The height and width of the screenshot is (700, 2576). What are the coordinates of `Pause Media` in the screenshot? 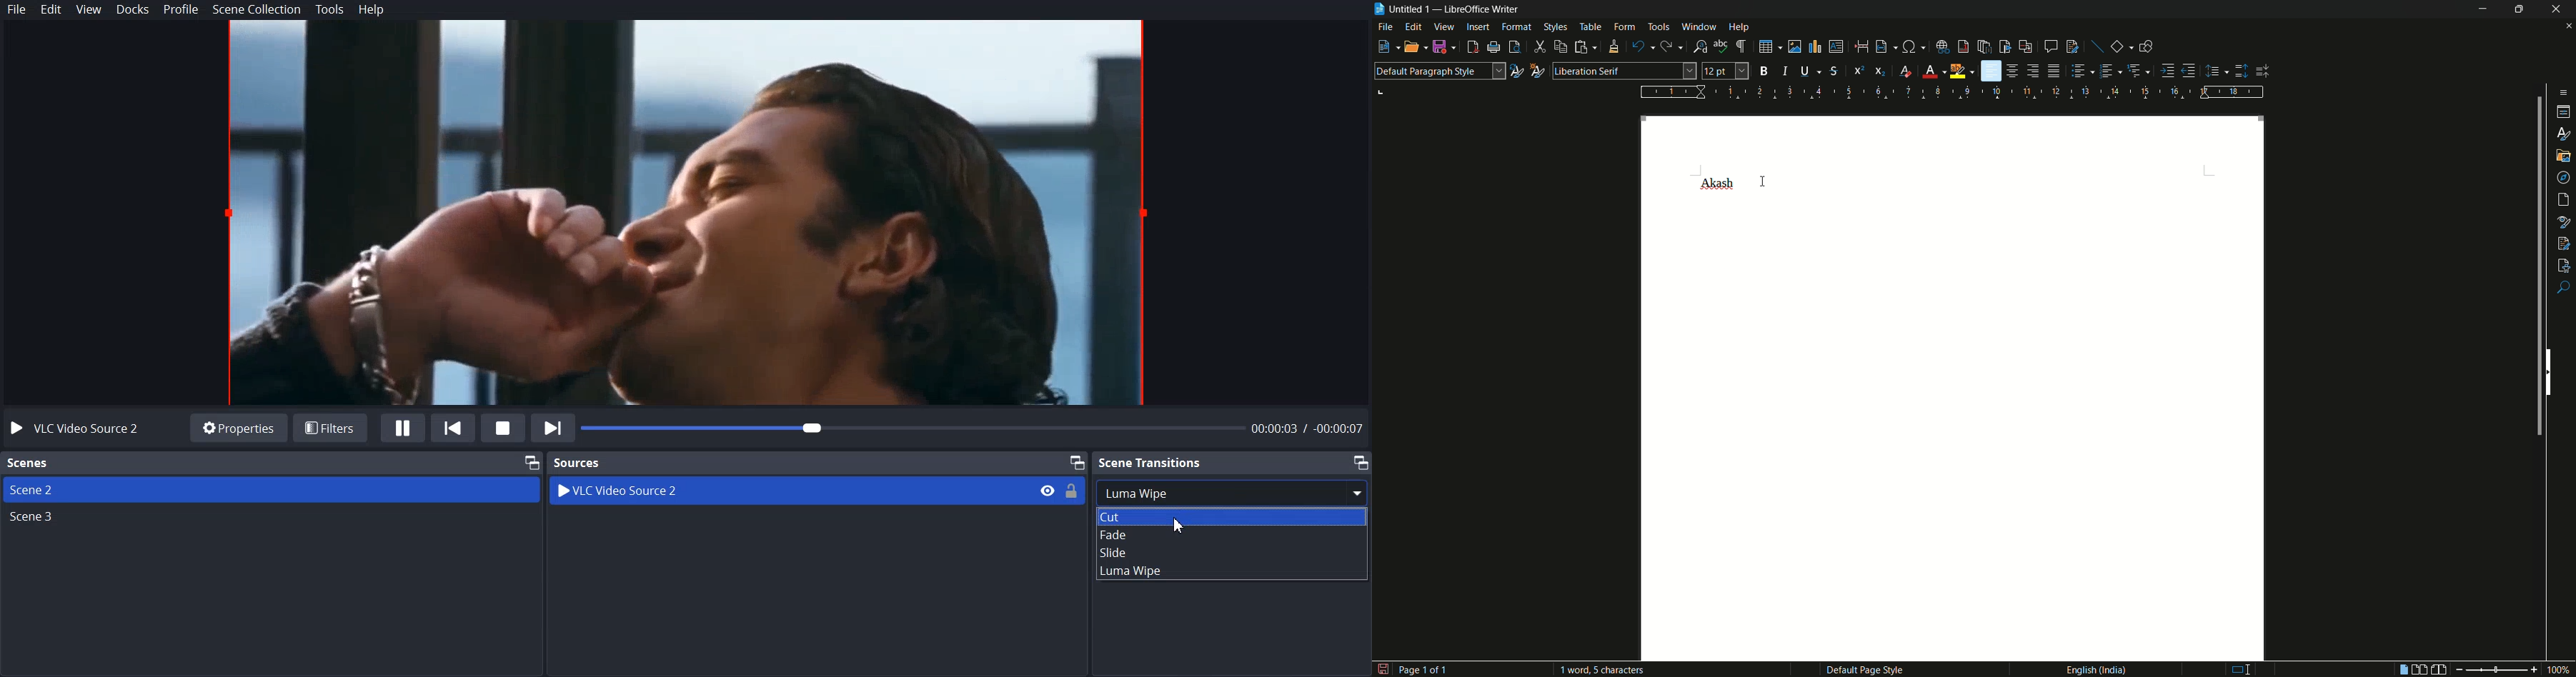 It's located at (403, 428).